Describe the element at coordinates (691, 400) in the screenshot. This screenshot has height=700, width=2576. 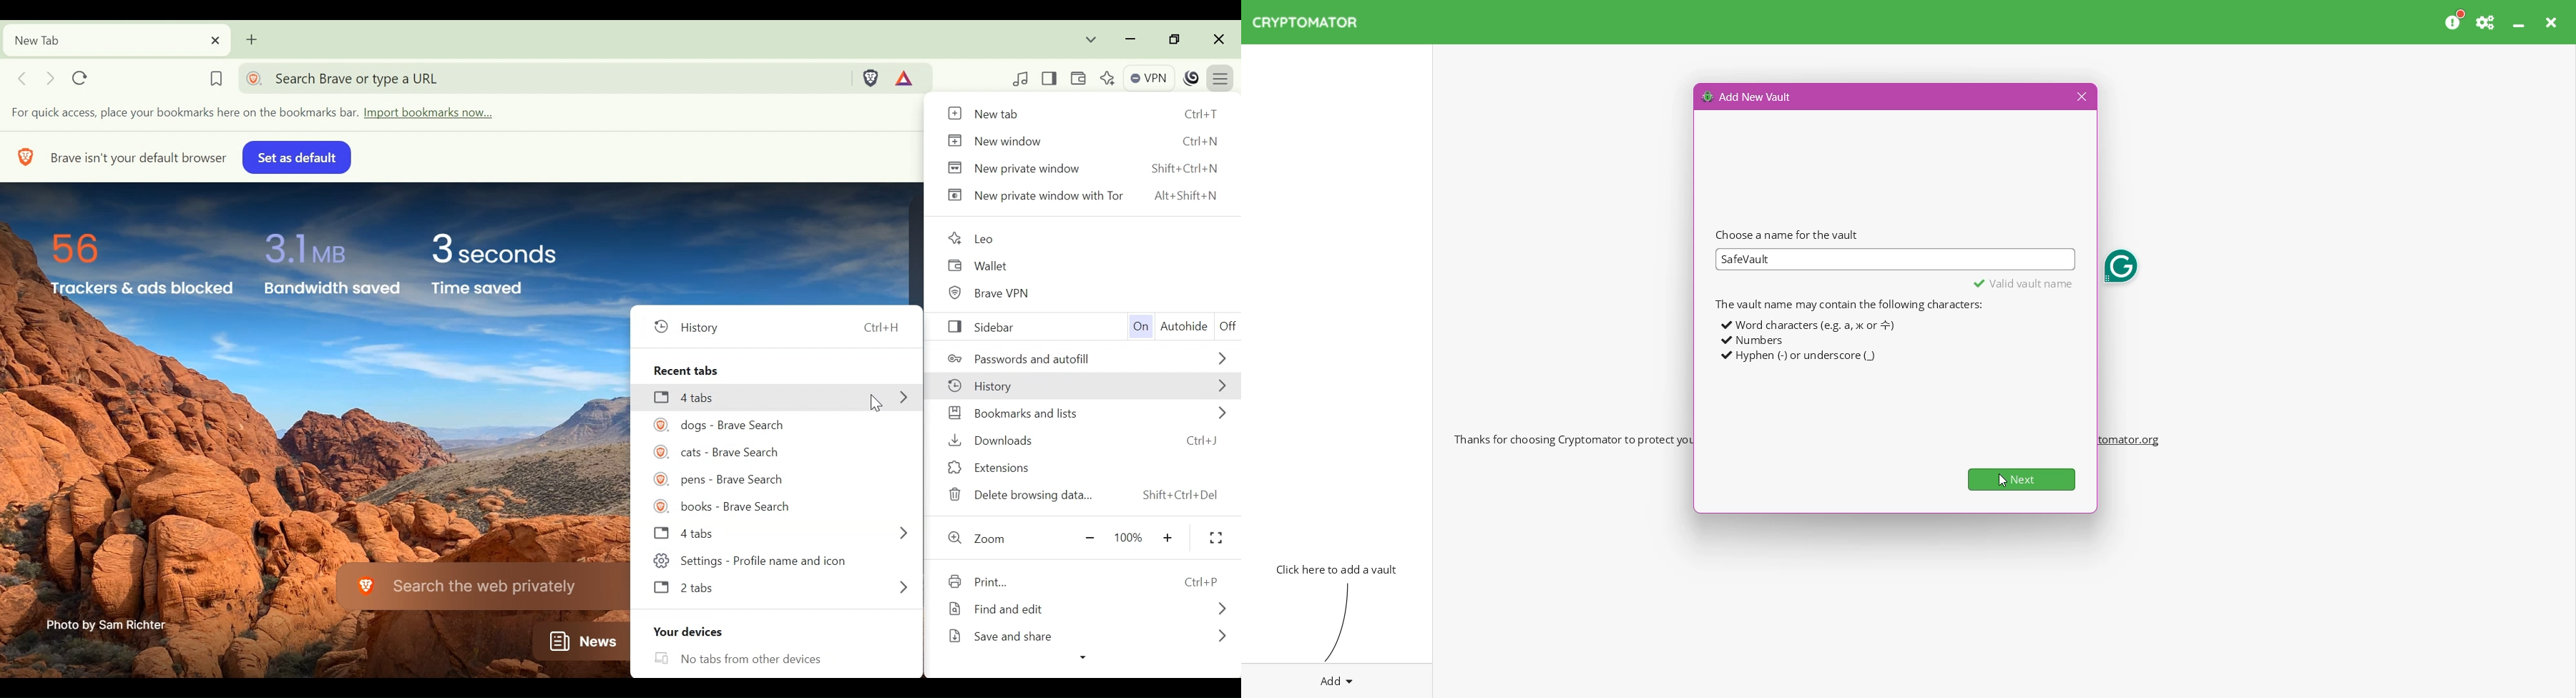
I see `[3 4tabs` at that location.